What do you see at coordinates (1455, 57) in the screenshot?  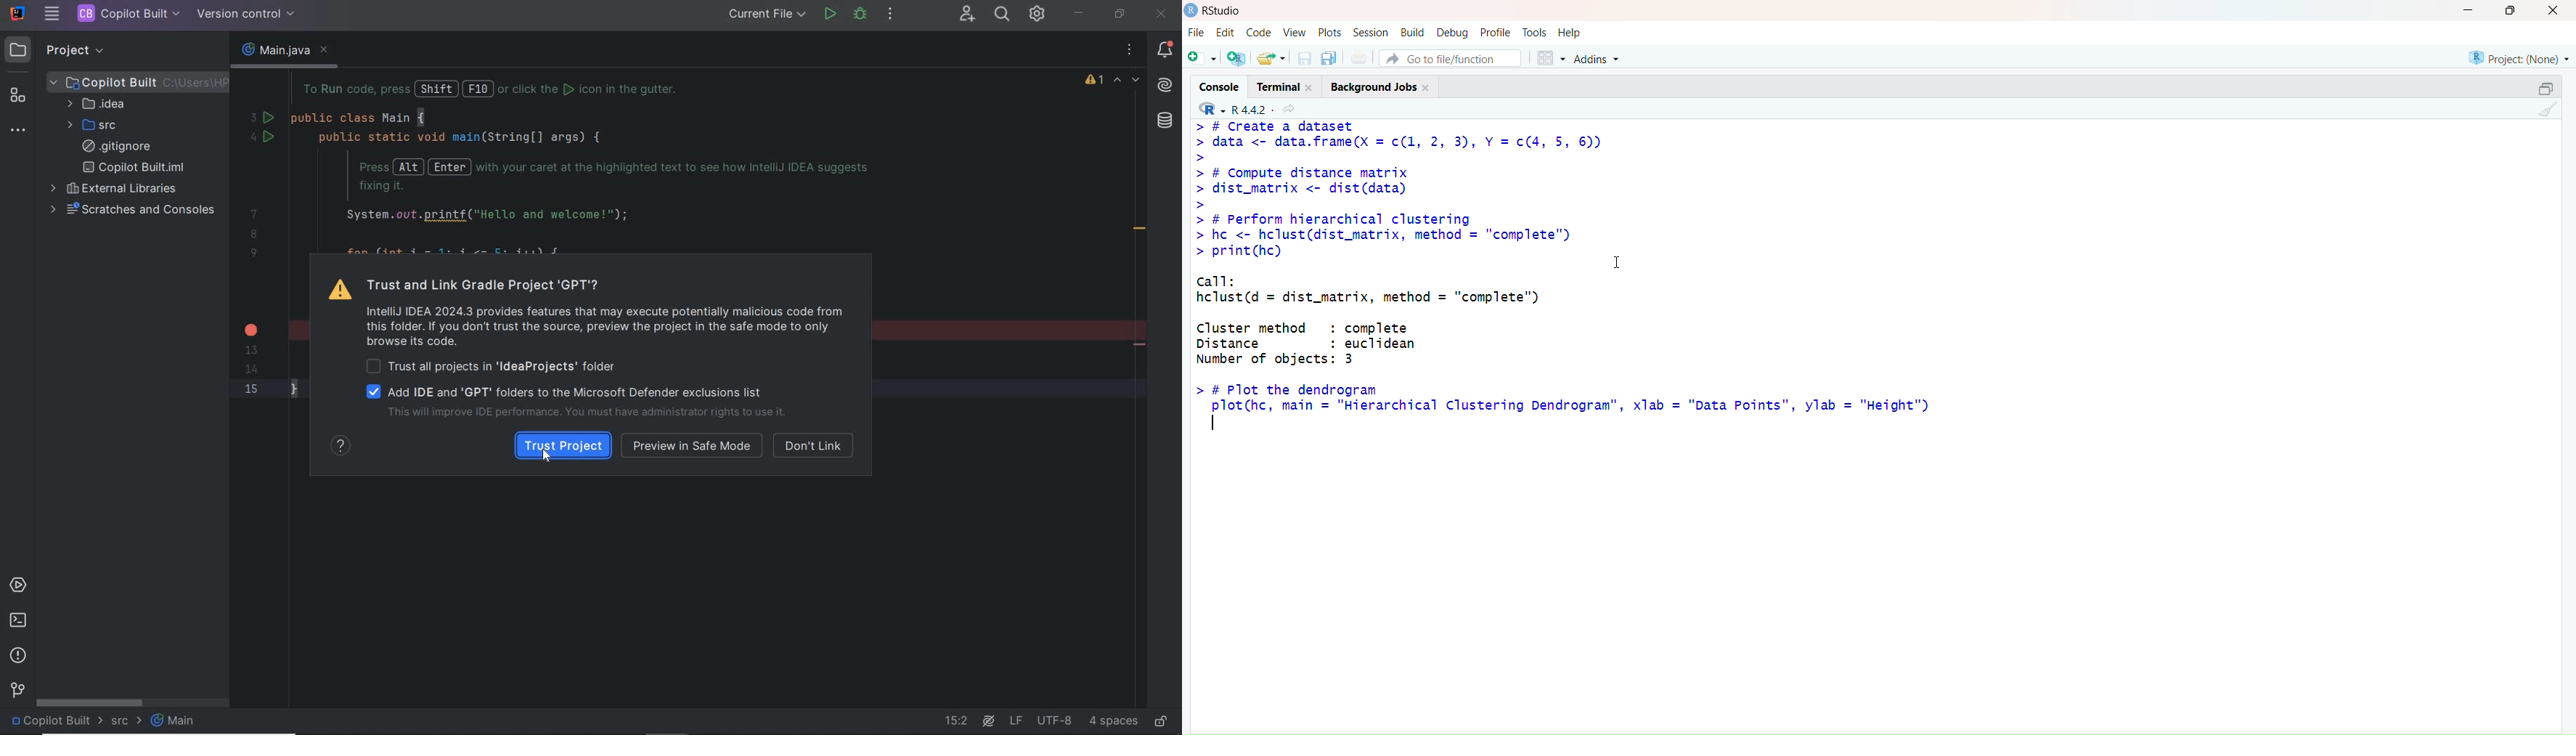 I see `Go to file/function` at bounding box center [1455, 57].